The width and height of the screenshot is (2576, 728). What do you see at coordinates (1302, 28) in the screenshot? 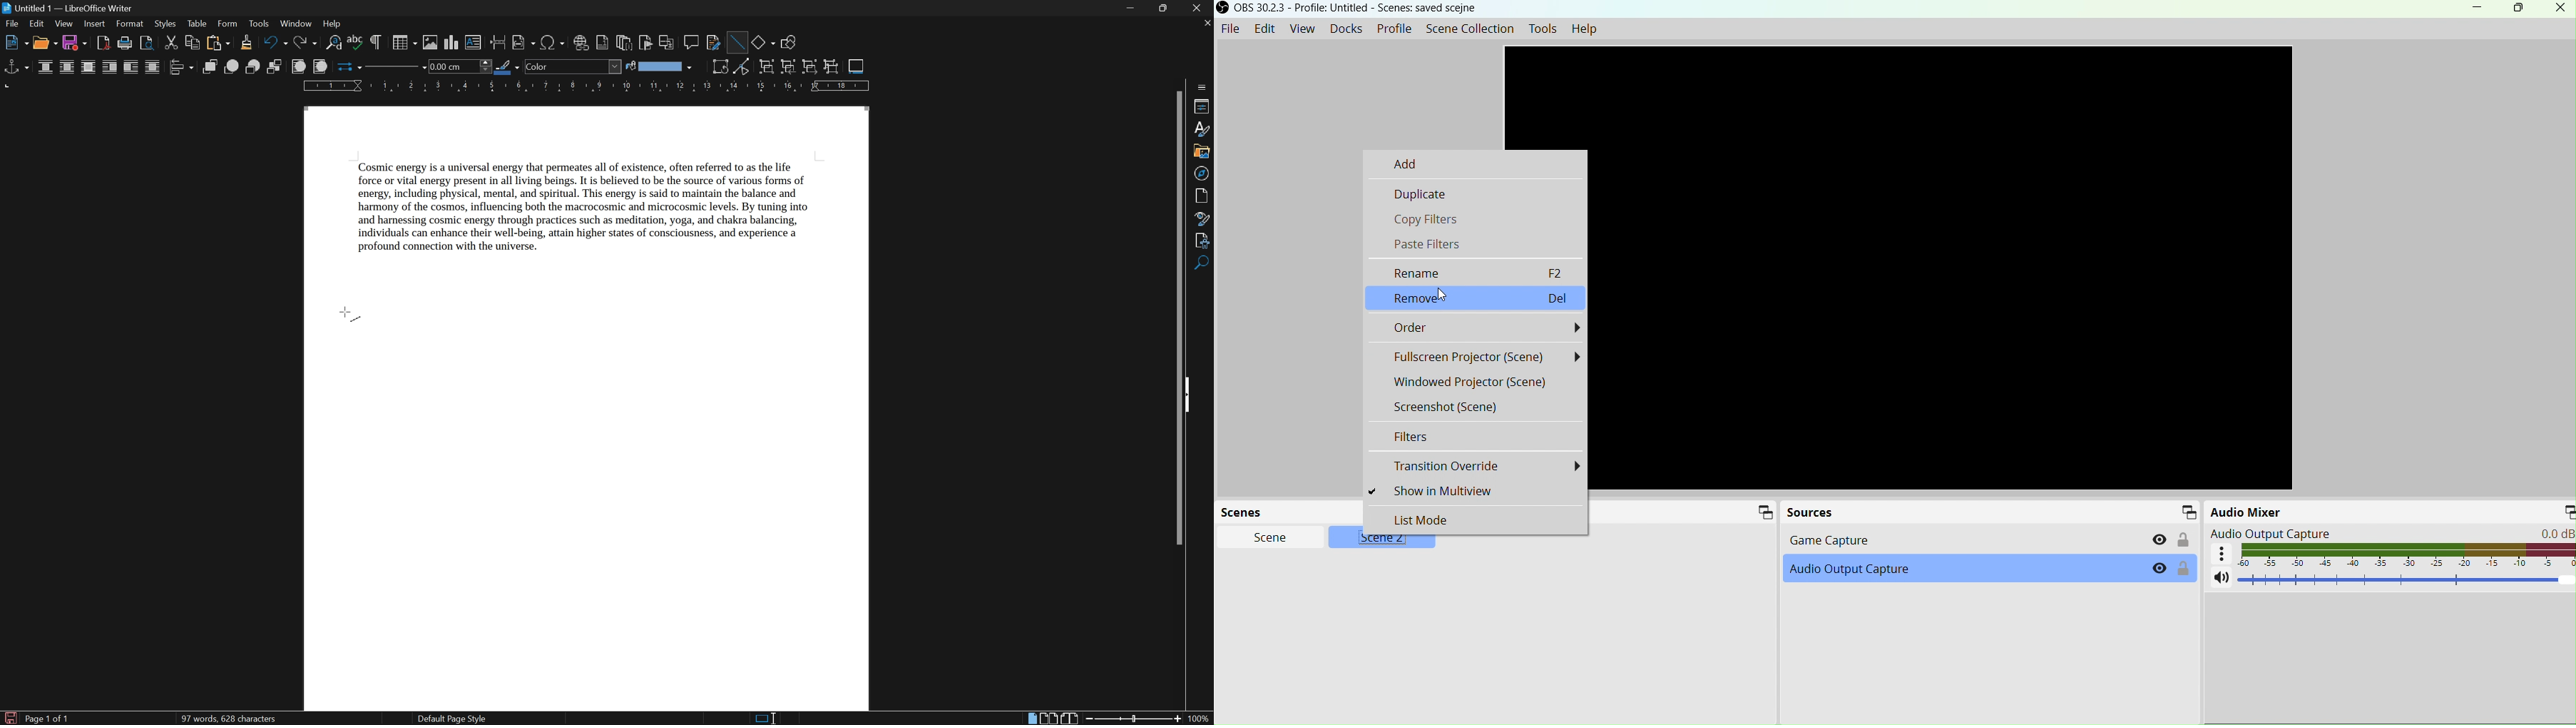
I see `View` at bounding box center [1302, 28].